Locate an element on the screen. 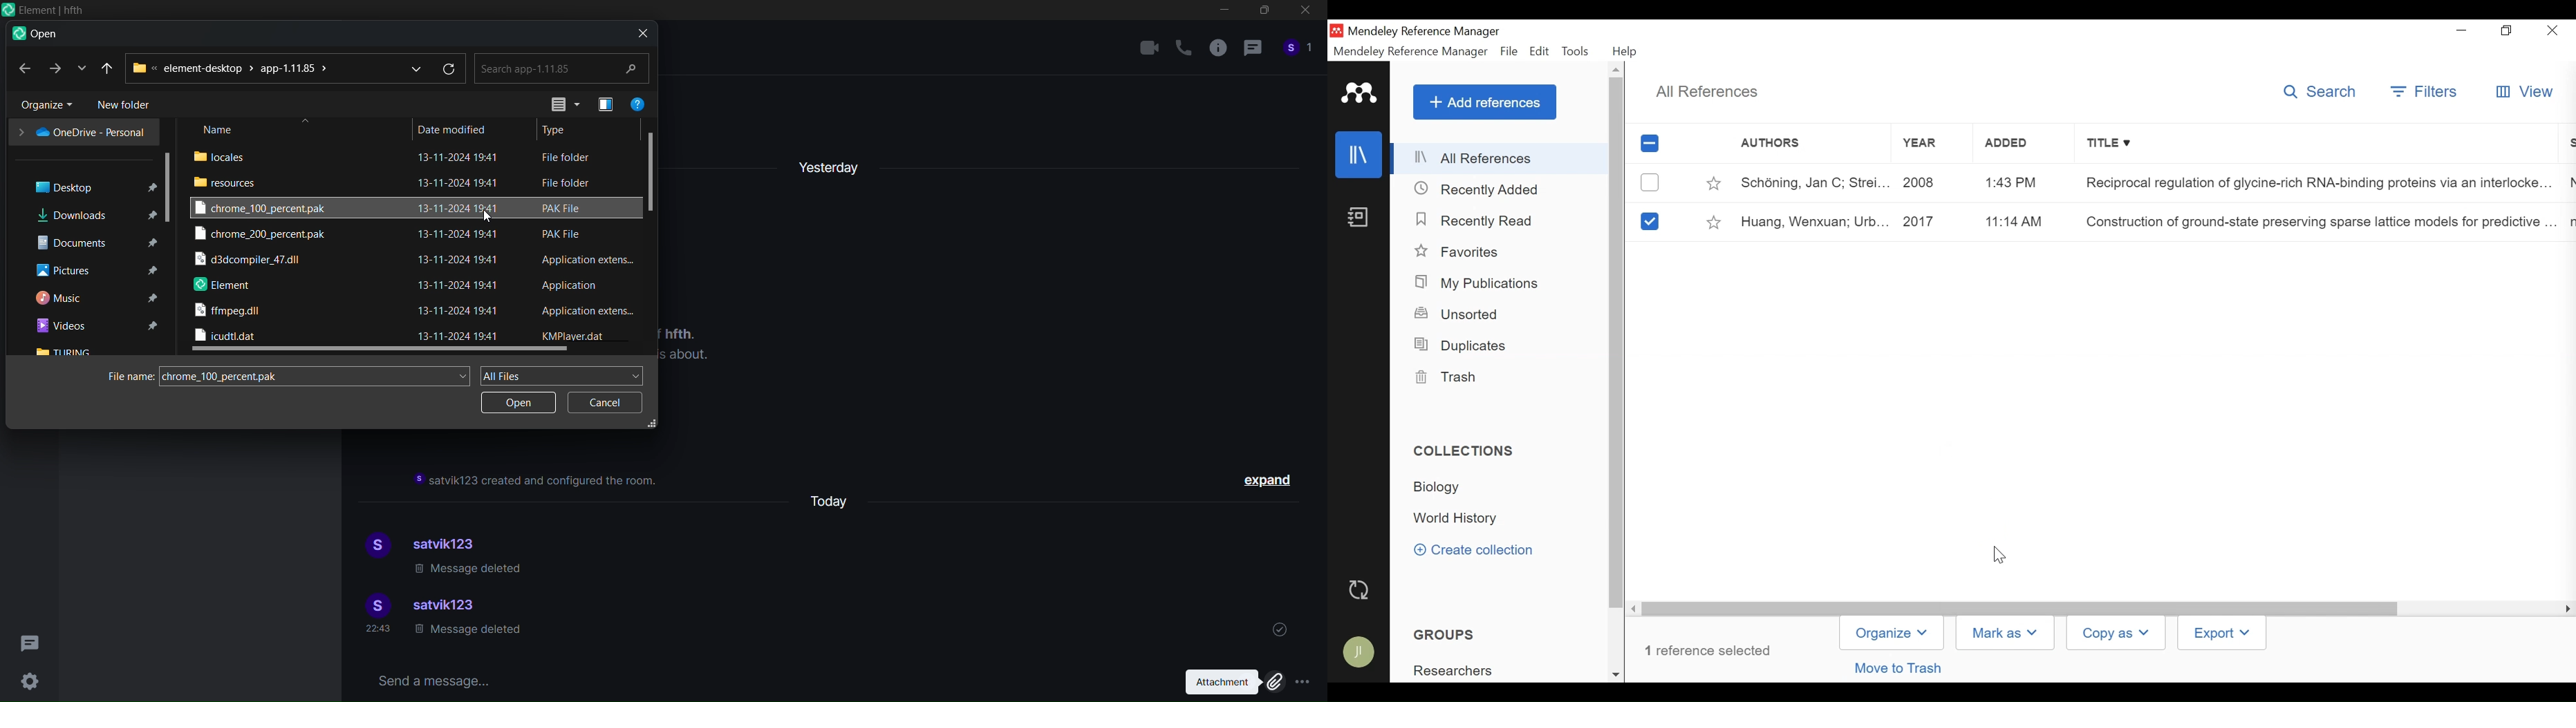 The width and height of the screenshot is (2576, 728). cancel is located at coordinates (601, 402).